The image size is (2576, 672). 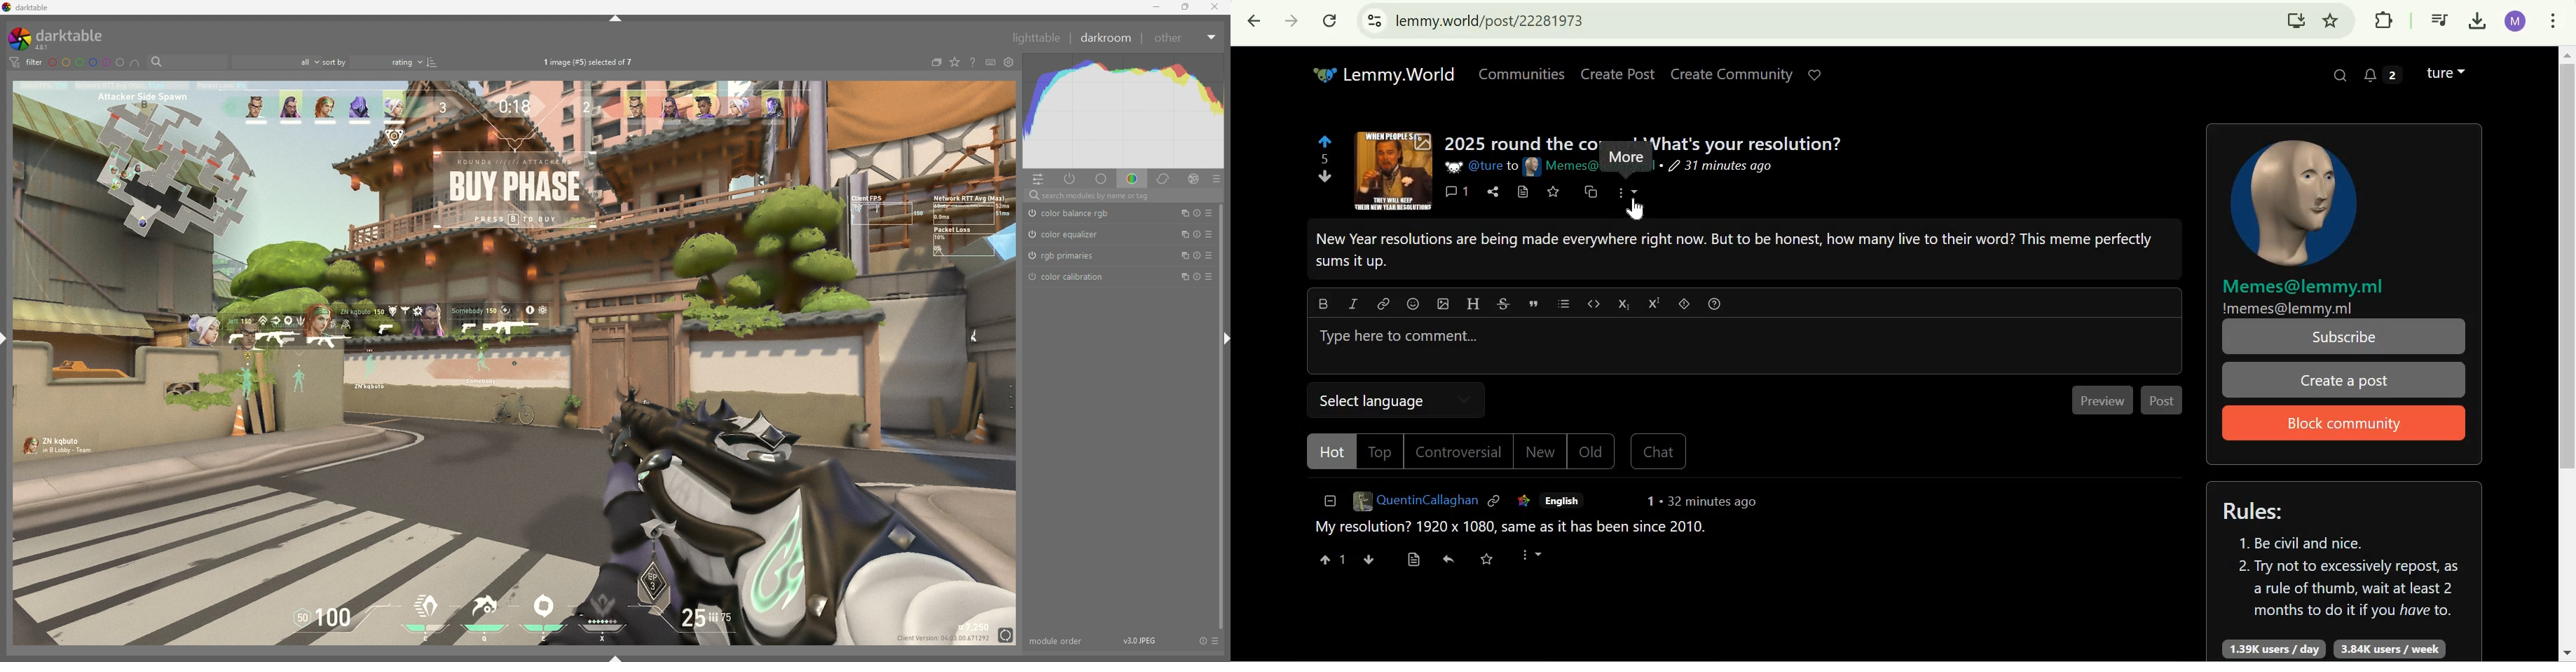 What do you see at coordinates (1624, 191) in the screenshot?
I see `more` at bounding box center [1624, 191].